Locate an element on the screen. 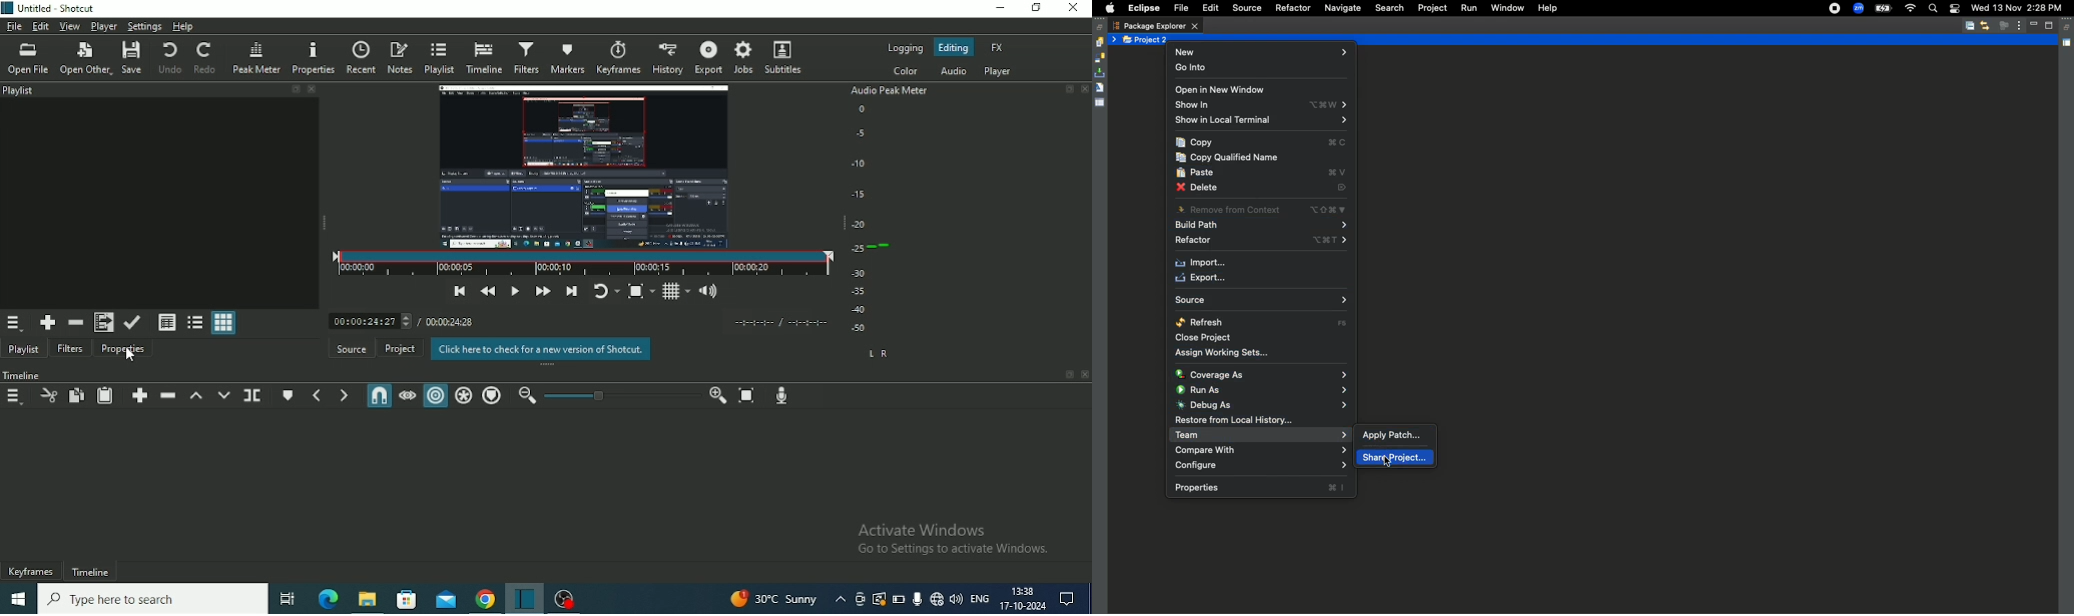 The height and width of the screenshot is (616, 2100). View as tiles is located at coordinates (194, 323).